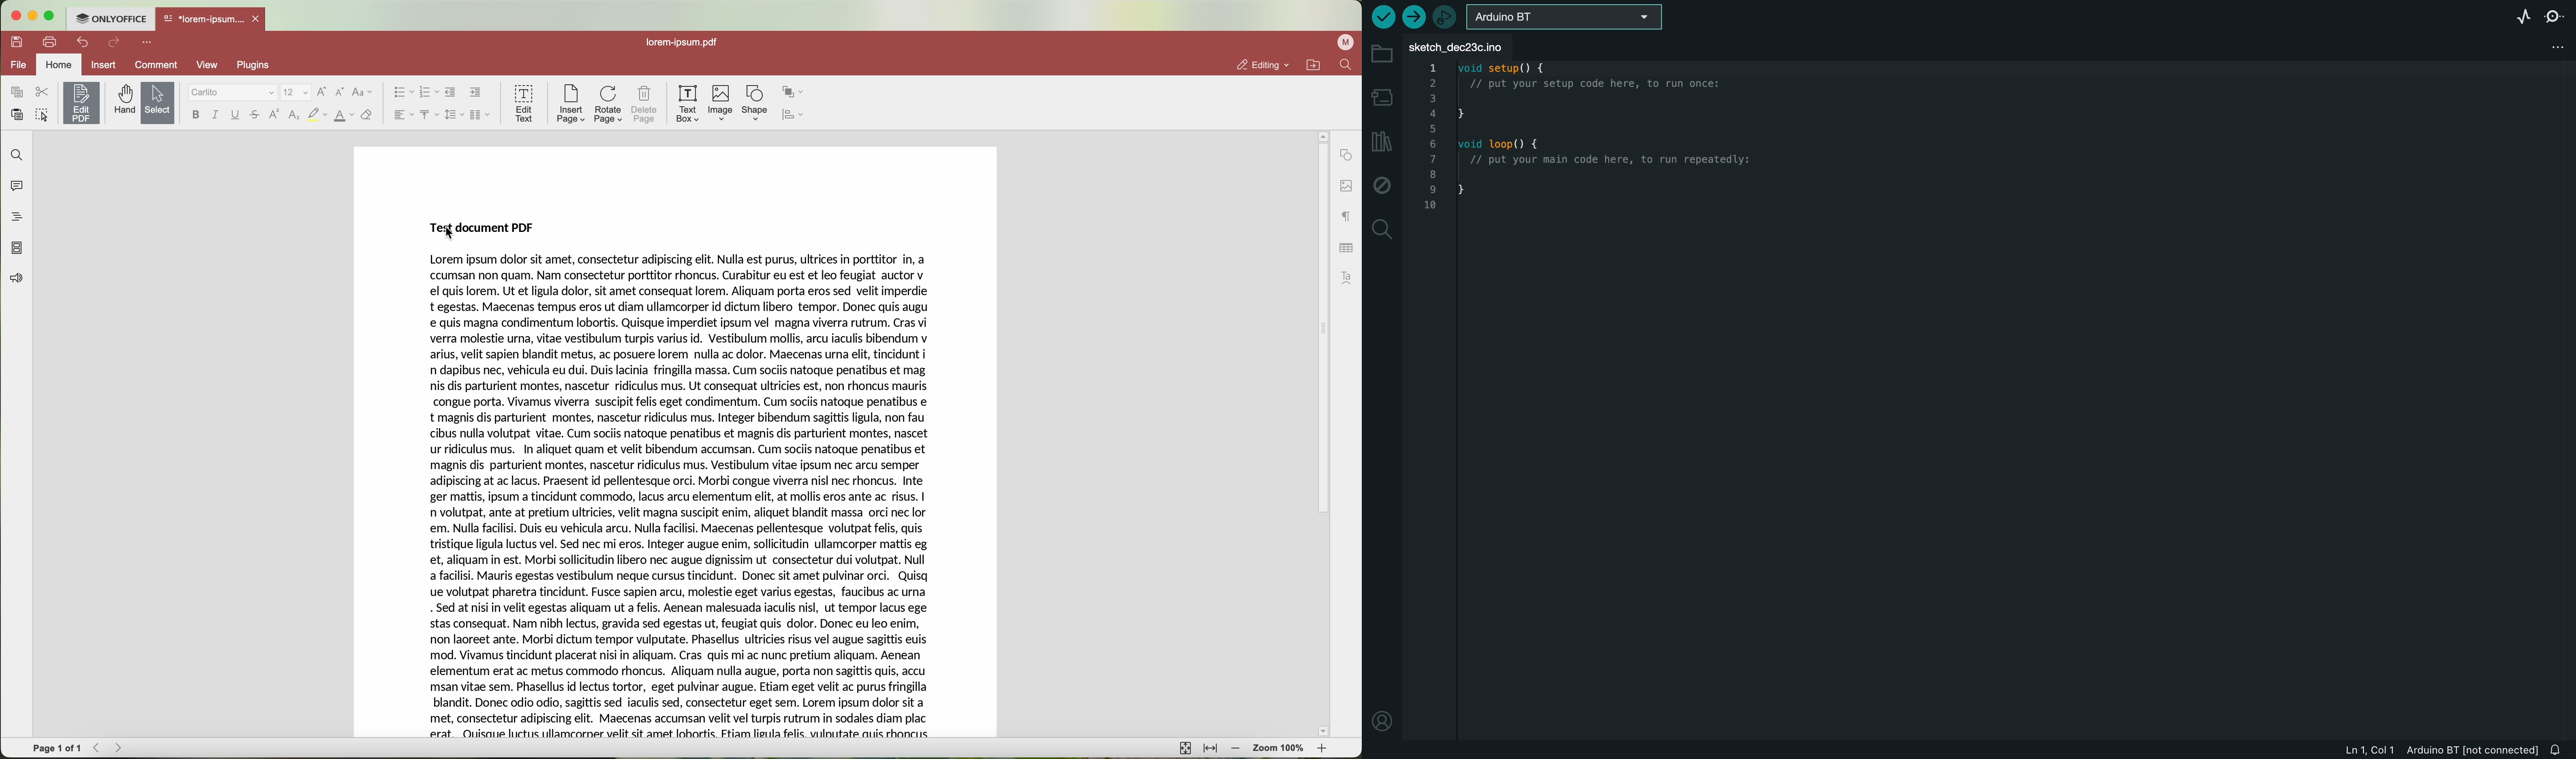 The image size is (2576, 784). I want to click on profile, so click(1385, 721).